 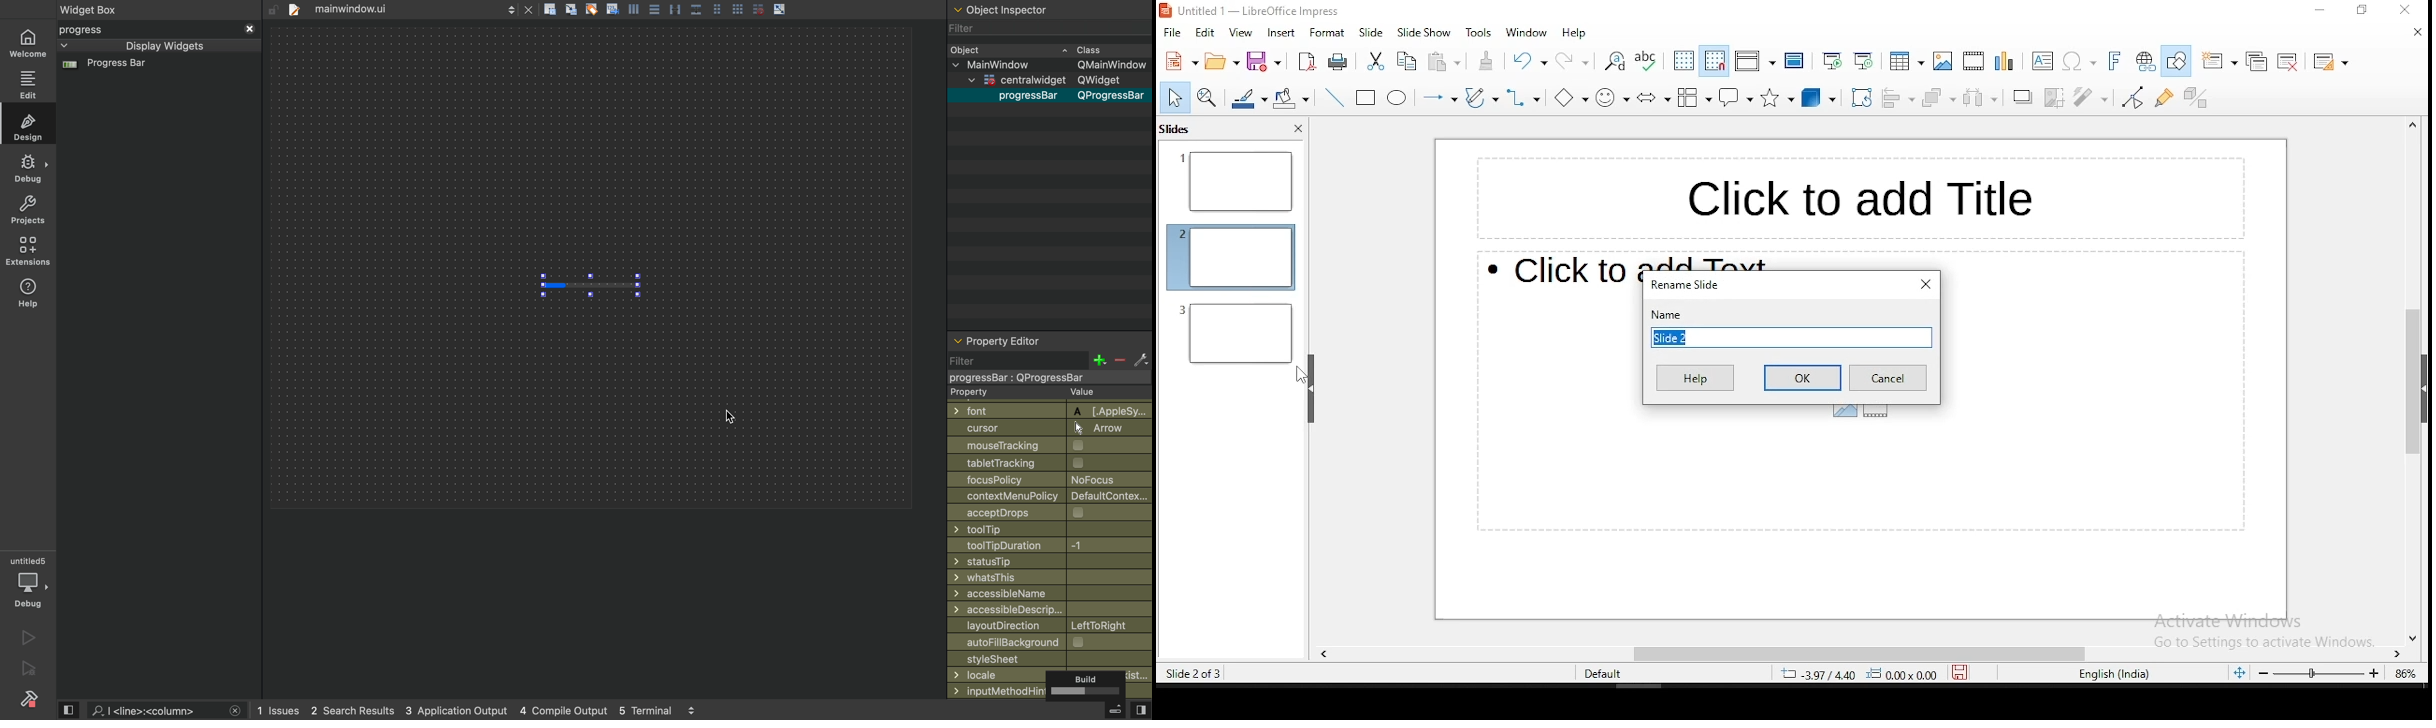 What do you see at coordinates (1424, 34) in the screenshot?
I see `slide show` at bounding box center [1424, 34].